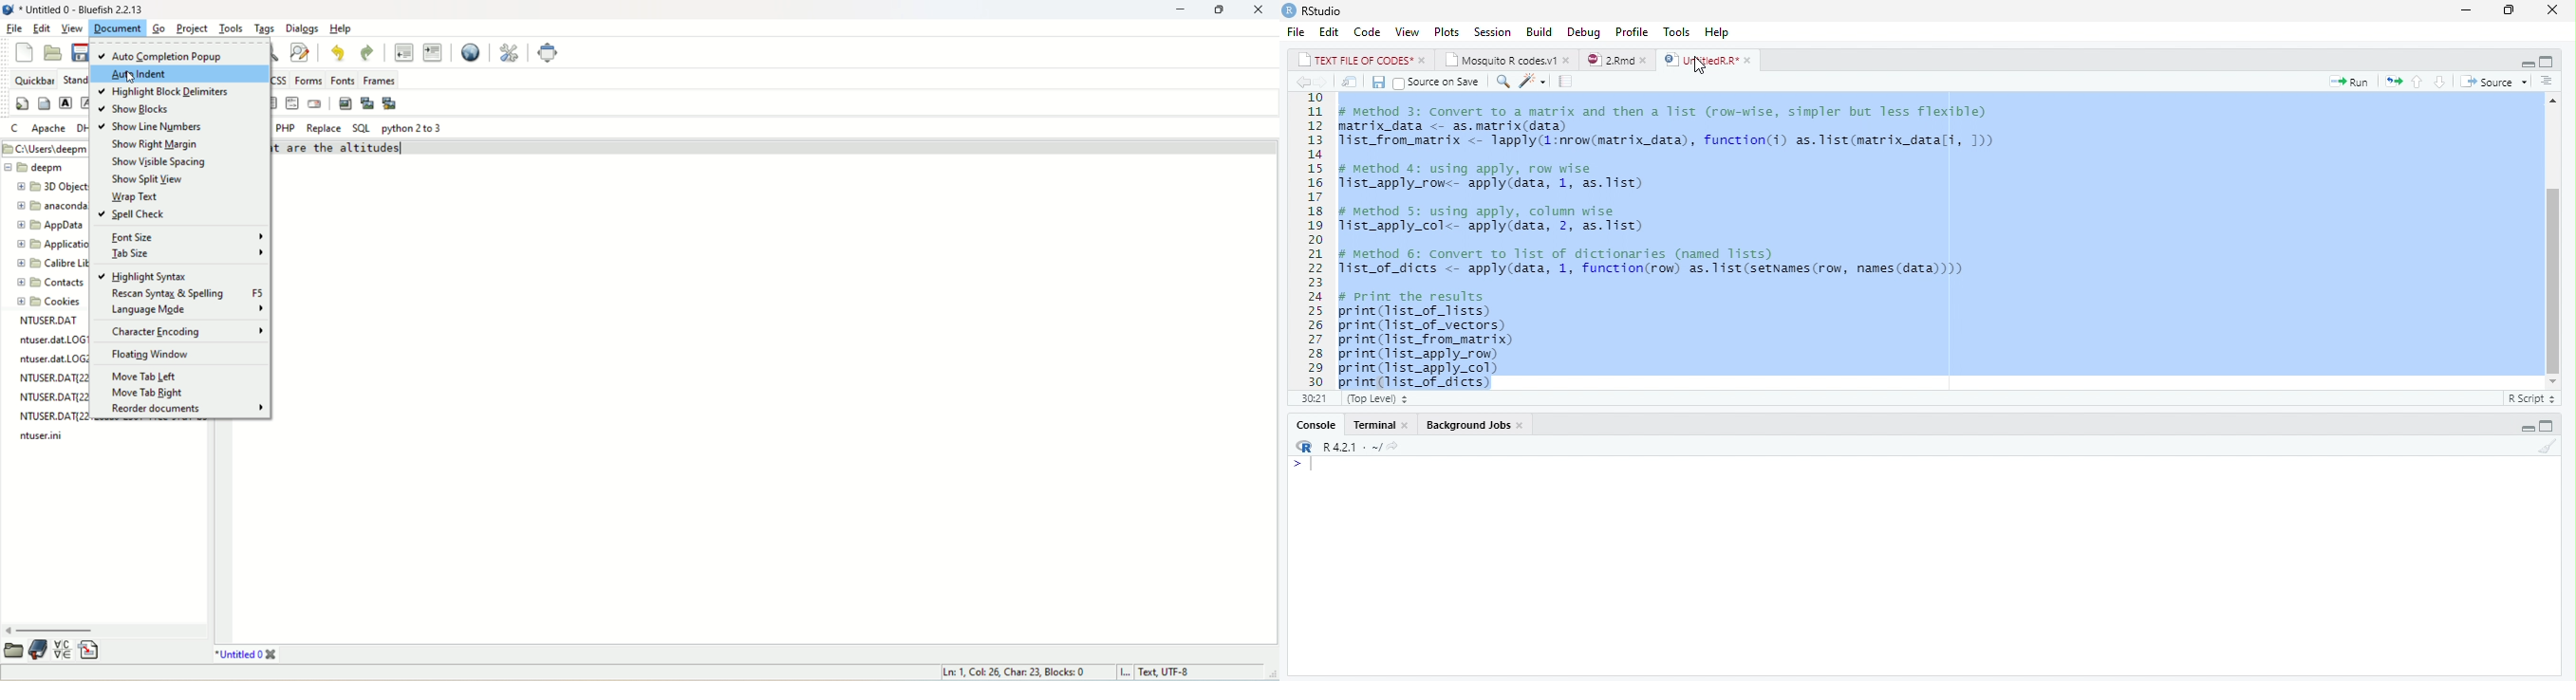  What do you see at coordinates (1534, 82) in the screenshot?
I see `code tools` at bounding box center [1534, 82].